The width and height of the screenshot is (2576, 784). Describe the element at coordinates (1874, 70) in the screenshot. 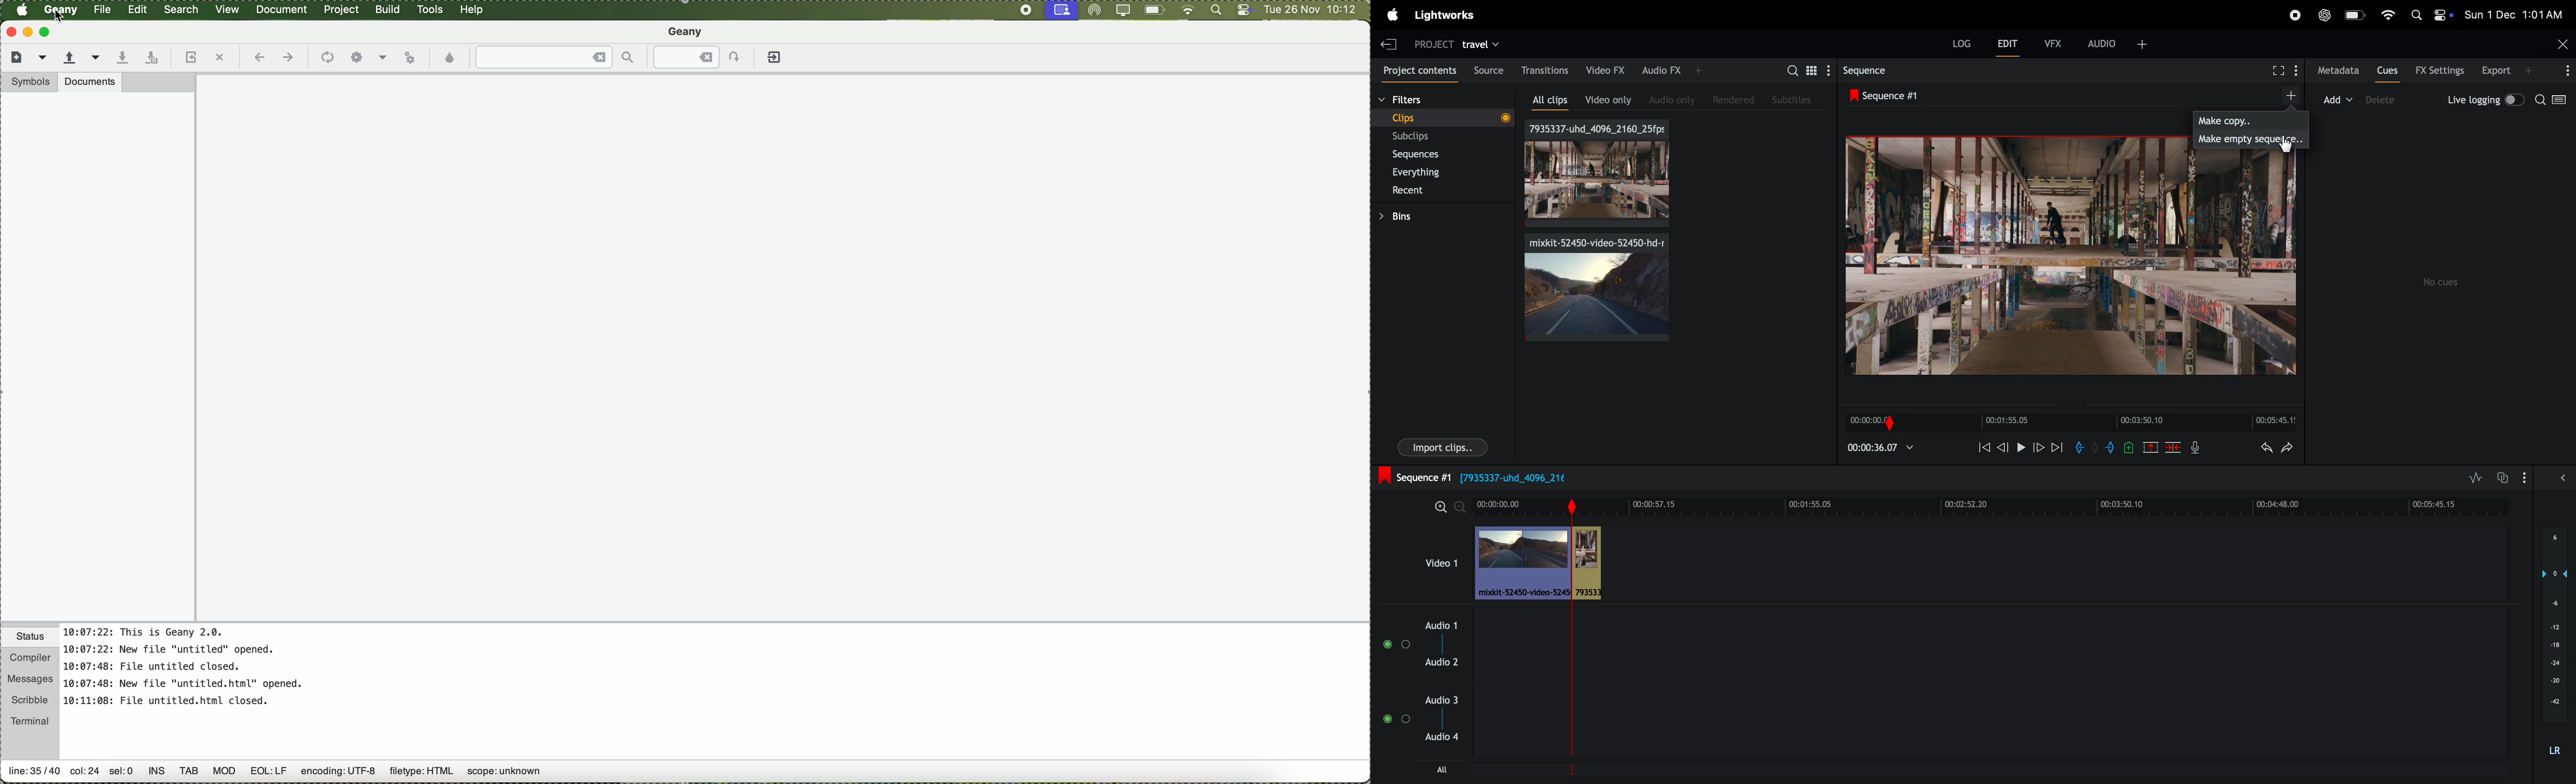

I see `sequence` at that location.